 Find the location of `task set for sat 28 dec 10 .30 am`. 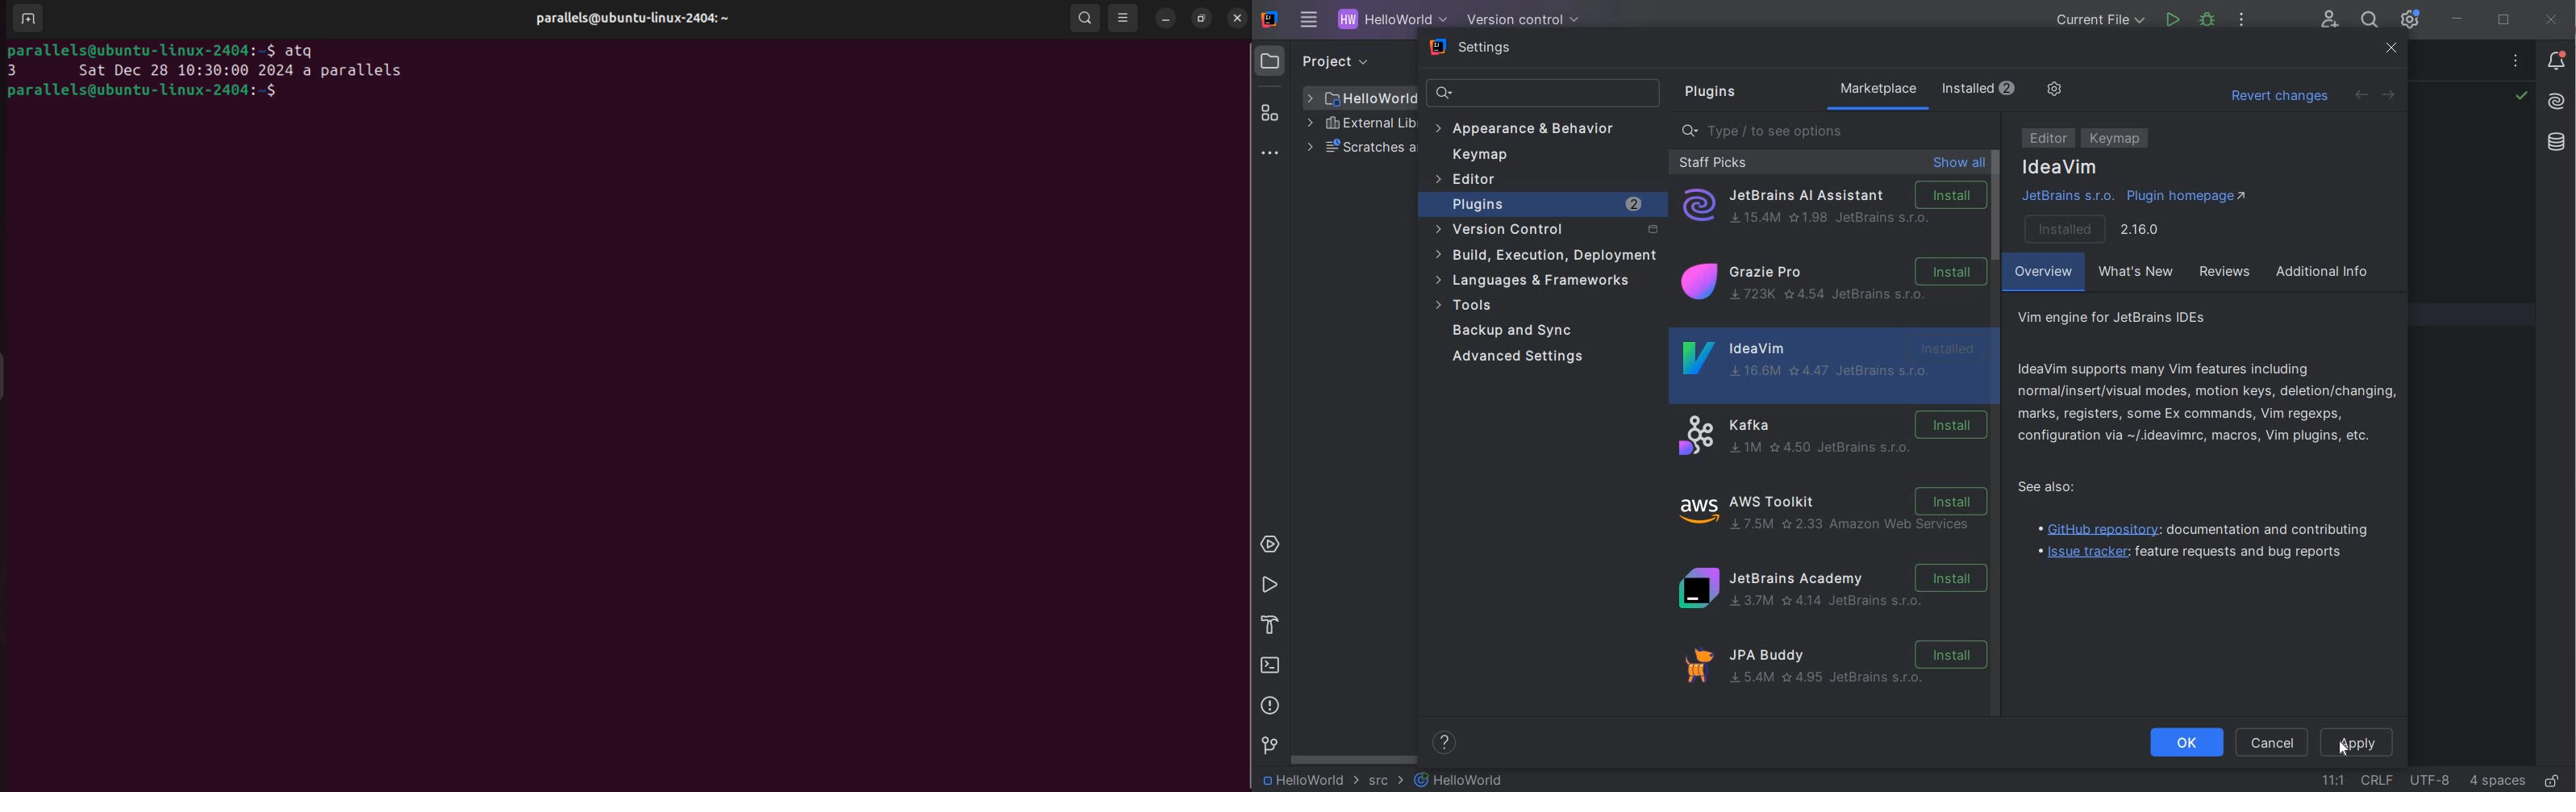

task set for sat 28 dec 10 .30 am is located at coordinates (208, 69).